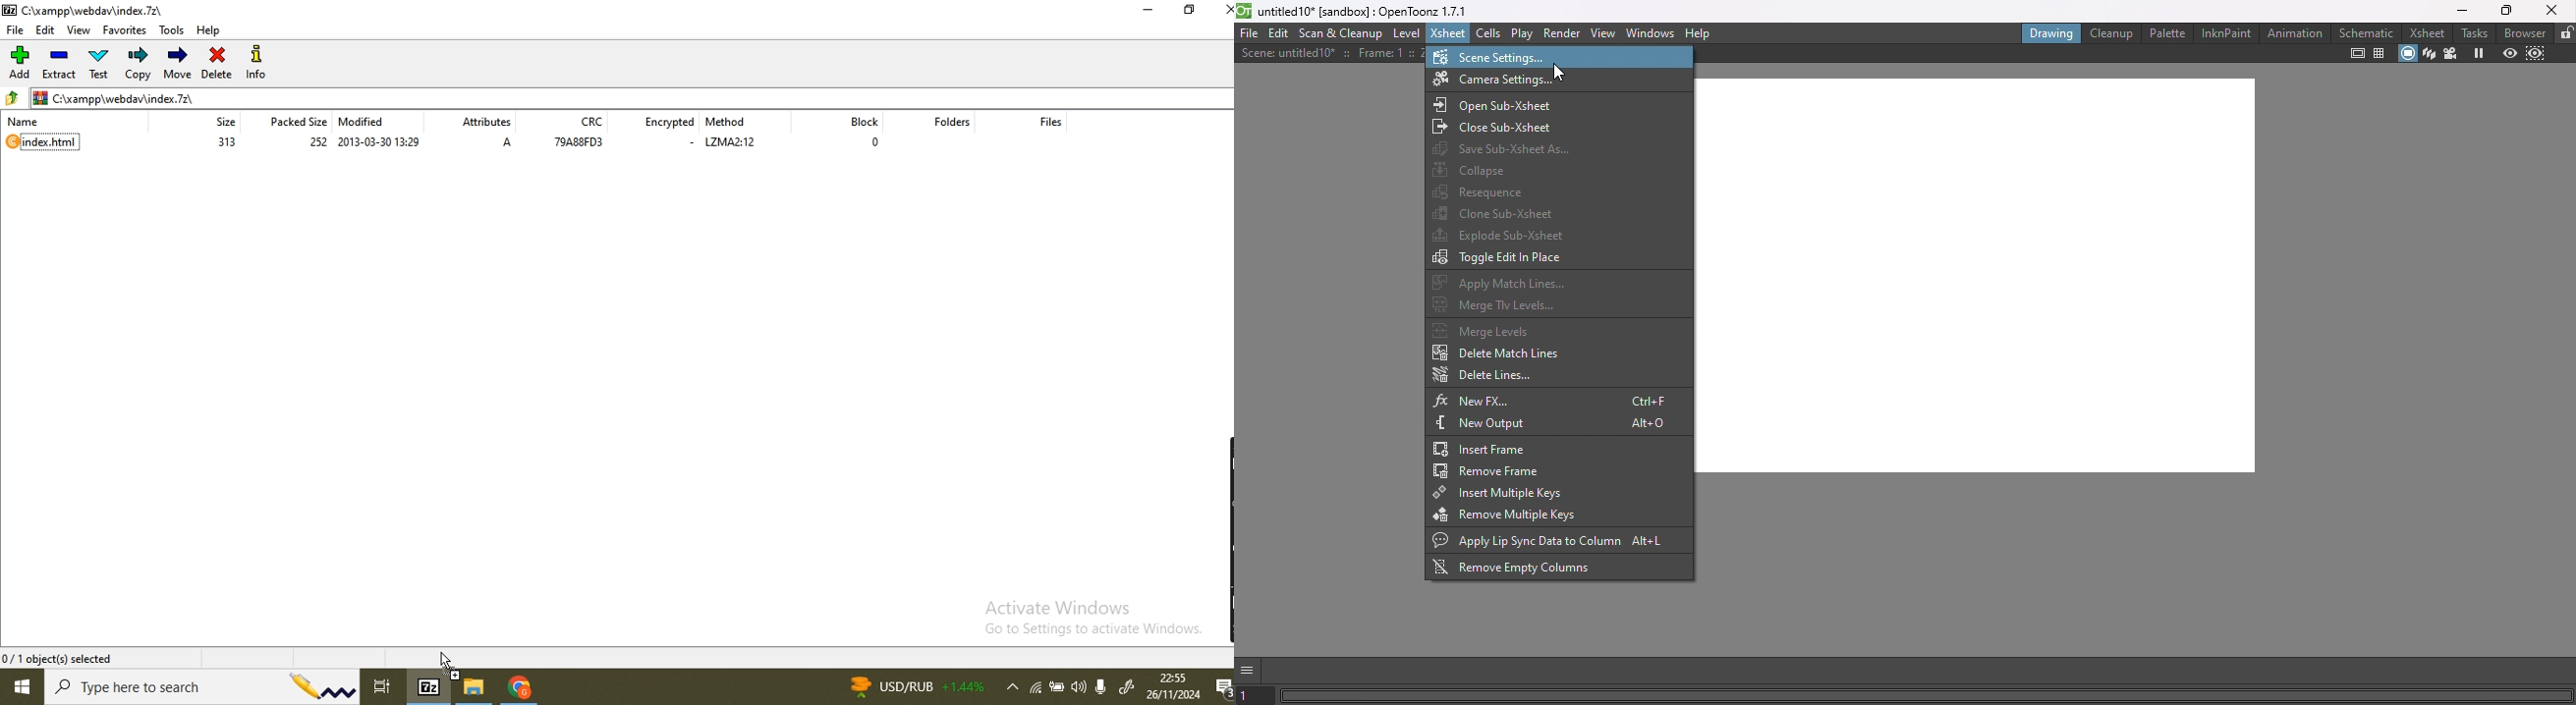 This screenshot has height=728, width=2576. Describe the element at coordinates (1927, 695) in the screenshot. I see `Horizontal scroll bar` at that location.